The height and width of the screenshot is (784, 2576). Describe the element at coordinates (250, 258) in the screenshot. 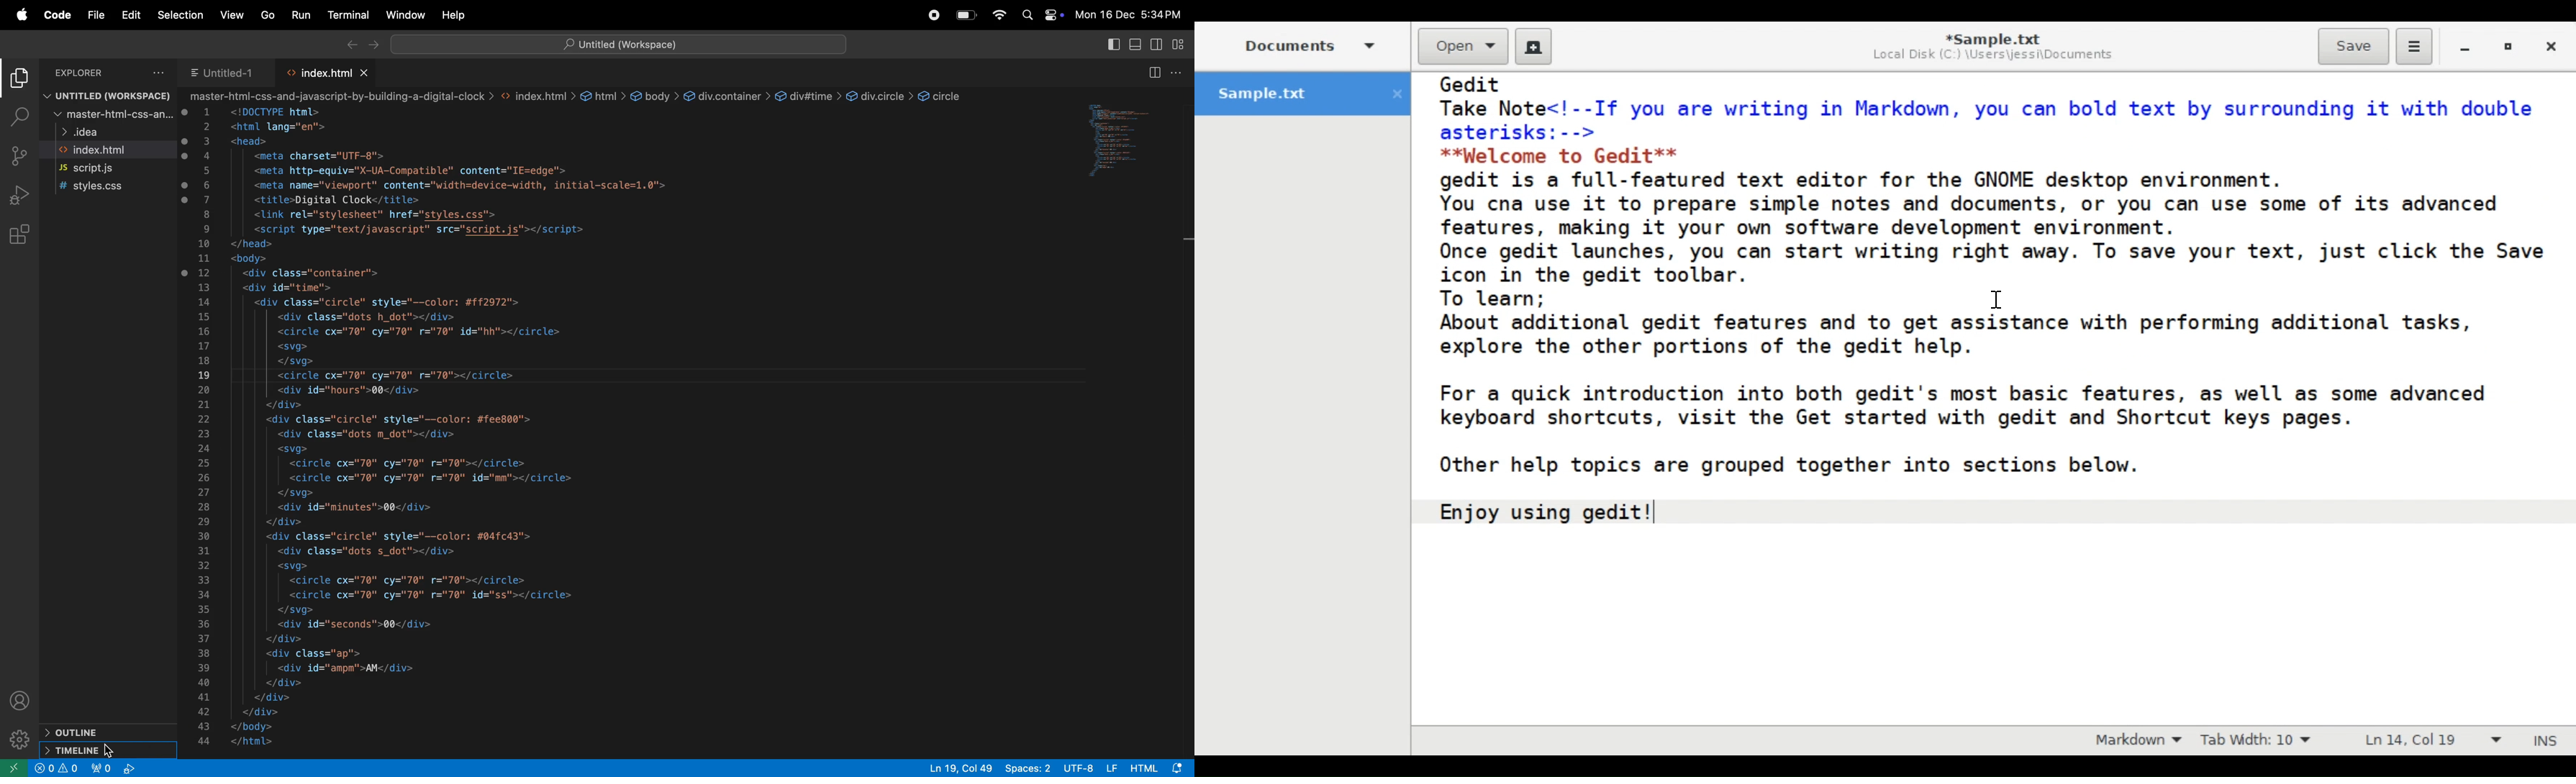

I see `<body>` at that location.